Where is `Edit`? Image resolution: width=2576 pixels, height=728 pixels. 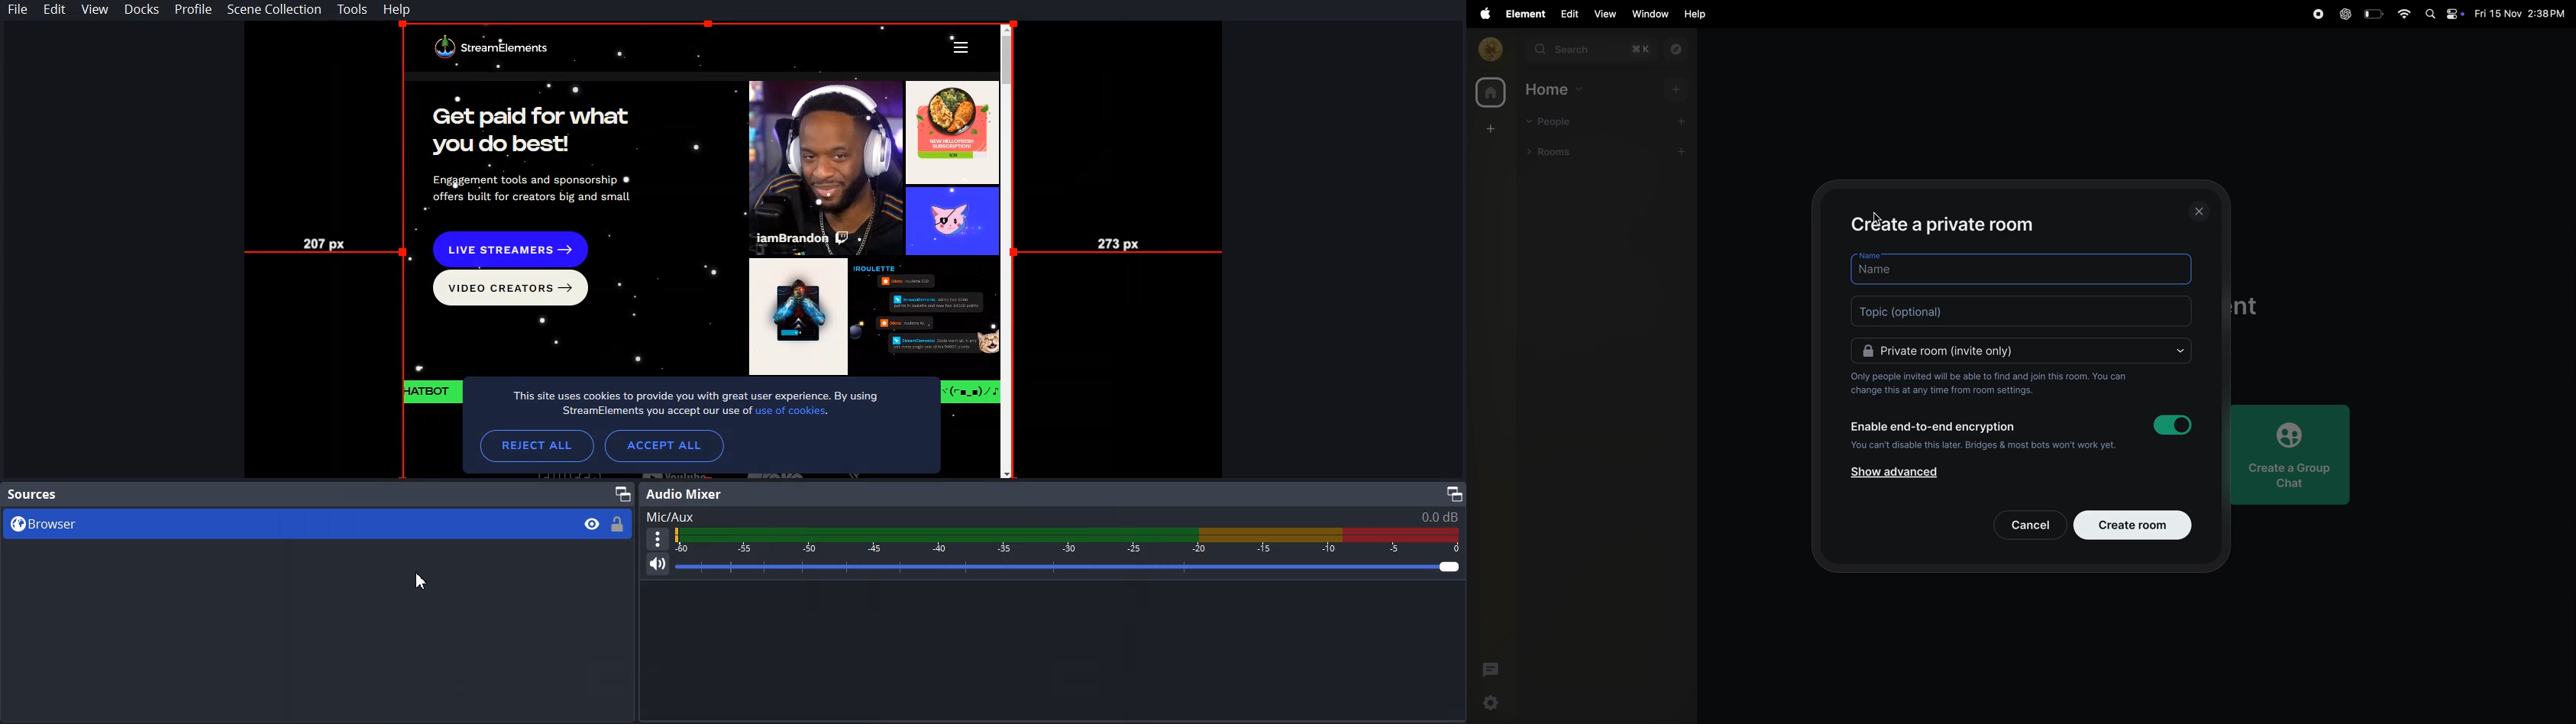
Edit is located at coordinates (57, 10).